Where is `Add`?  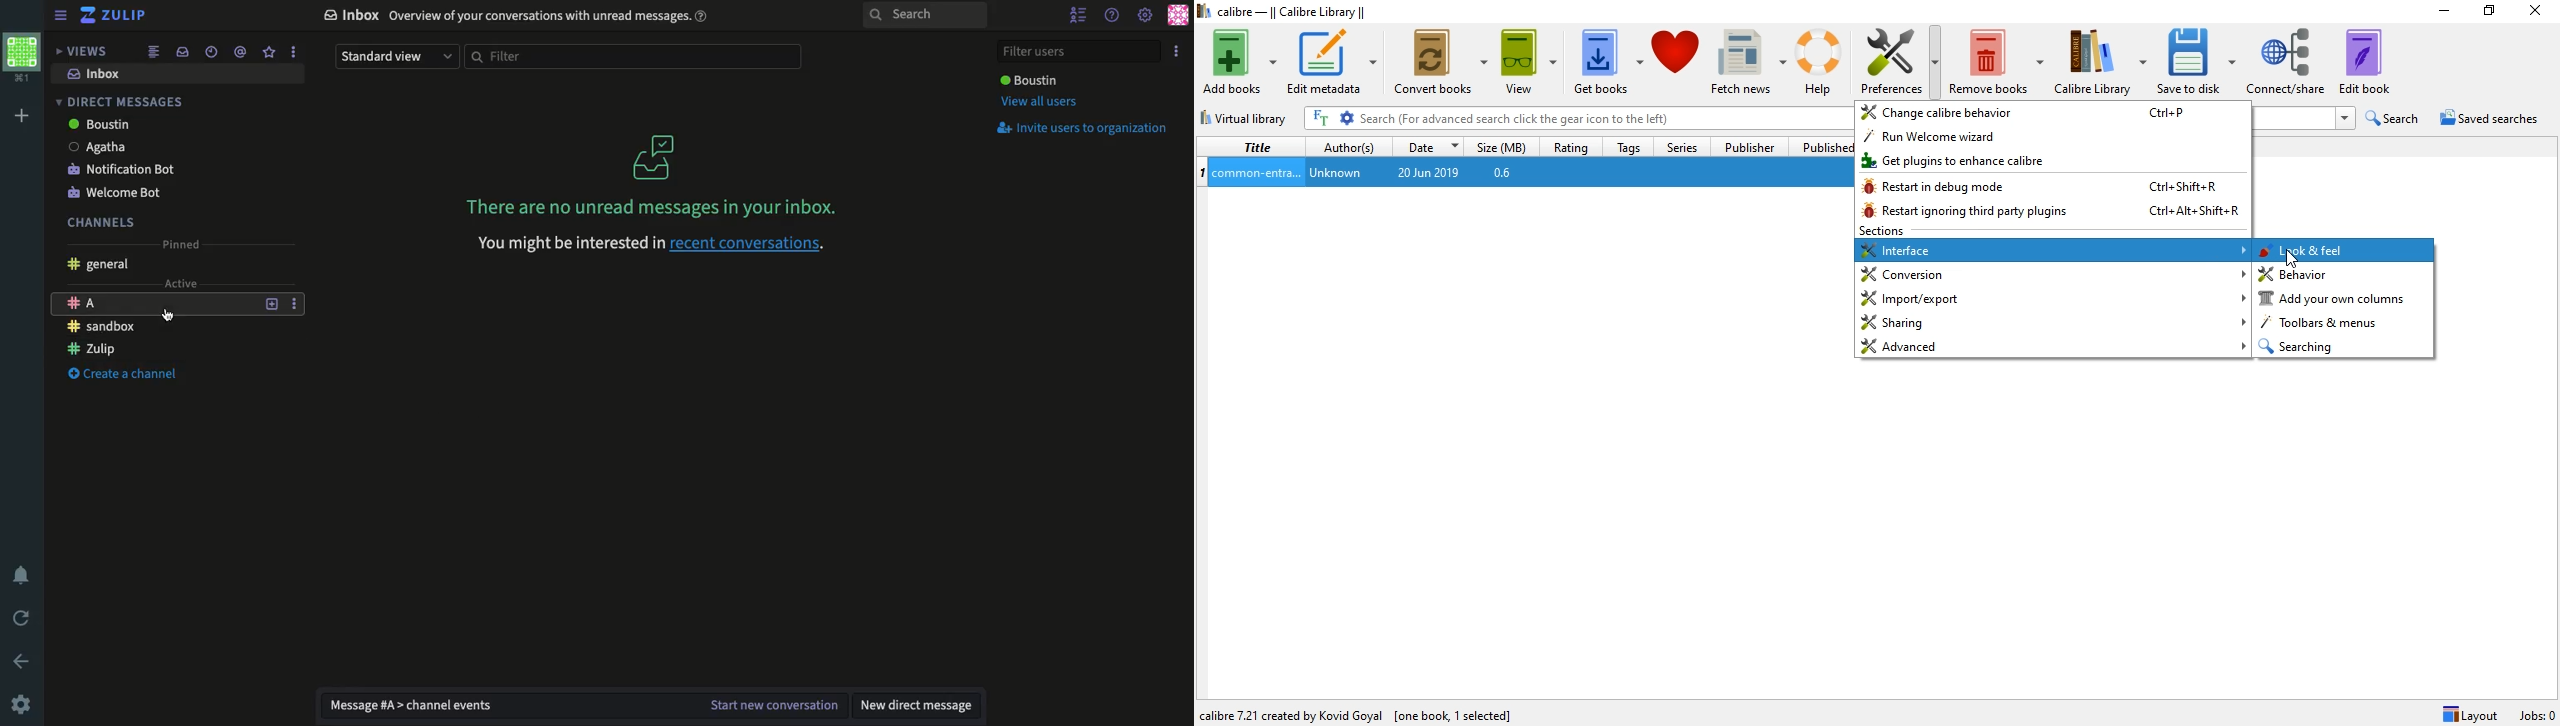
Add is located at coordinates (25, 115).